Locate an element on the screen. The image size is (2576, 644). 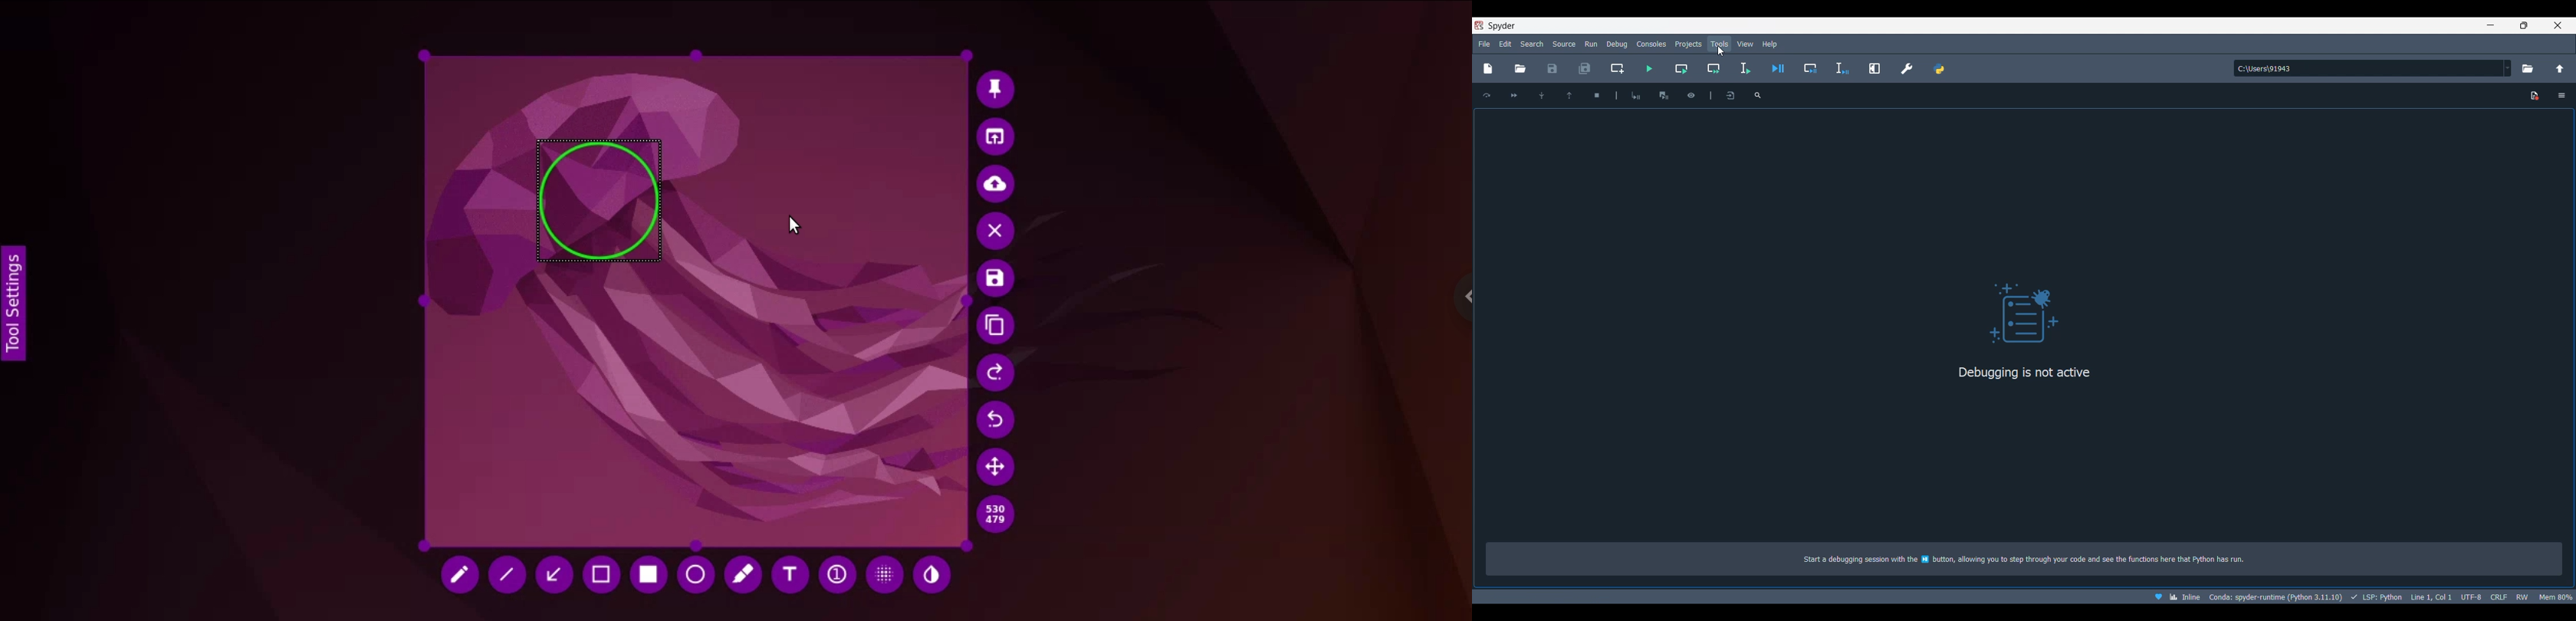
Preferences is located at coordinates (1906, 68).